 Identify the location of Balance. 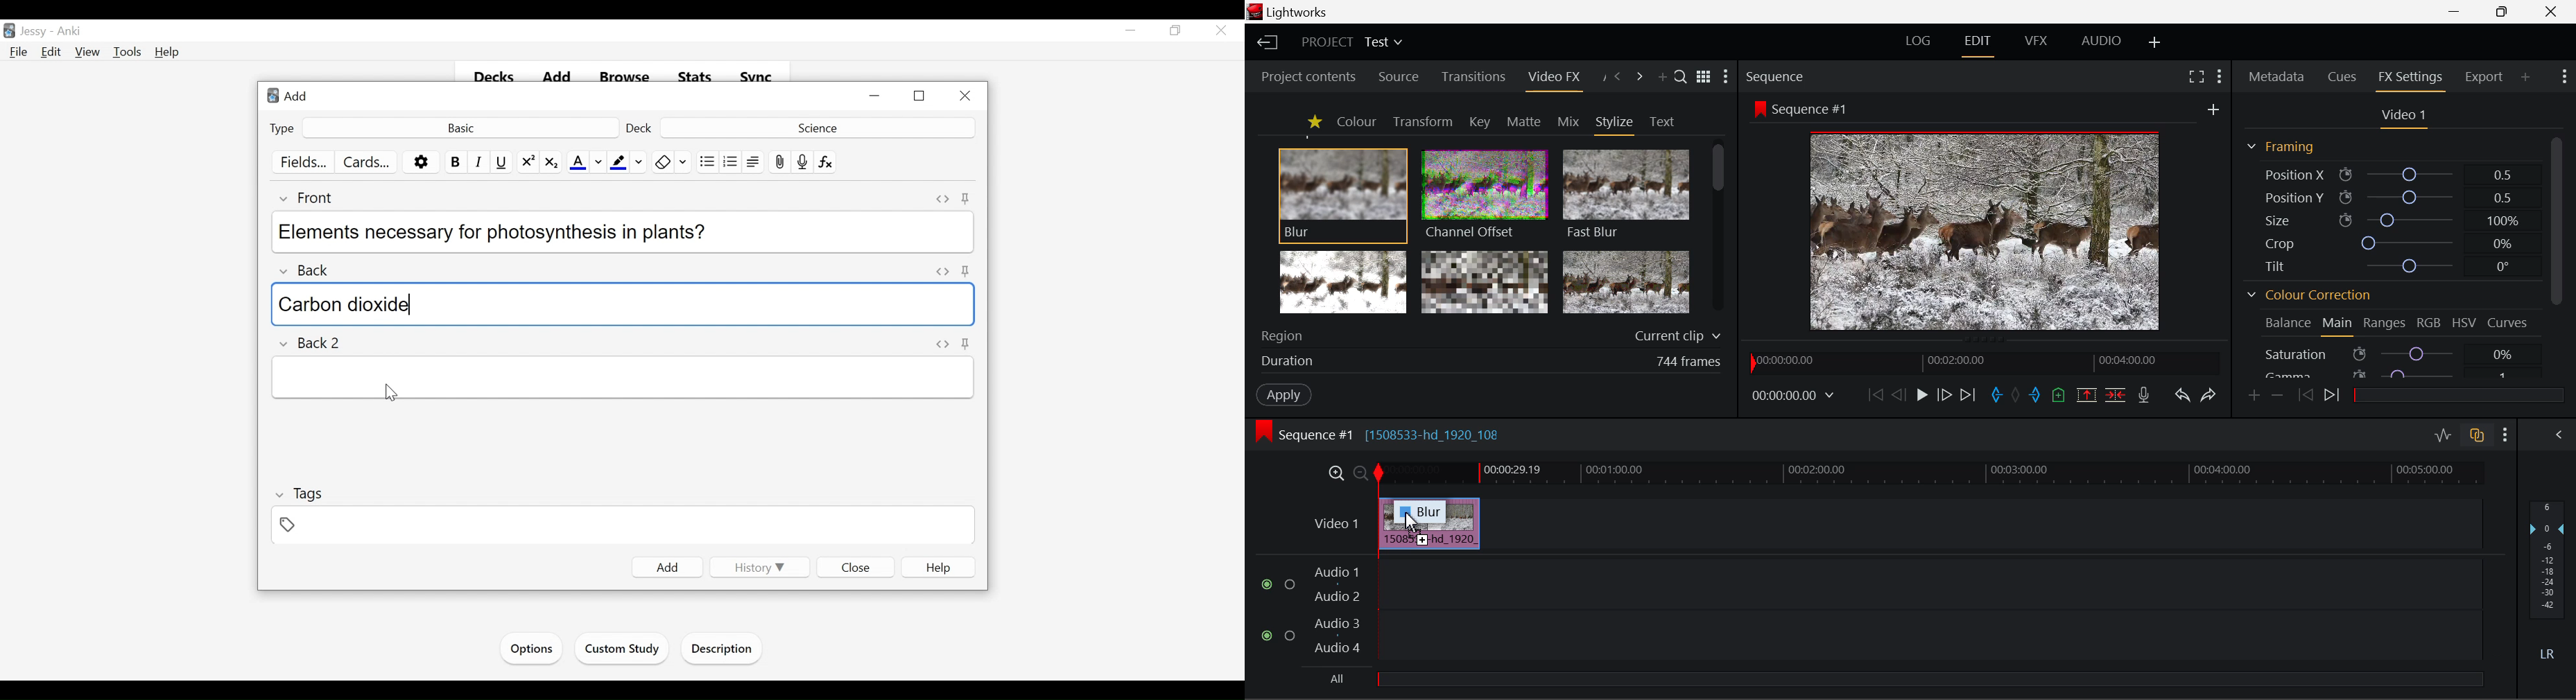
(2288, 325).